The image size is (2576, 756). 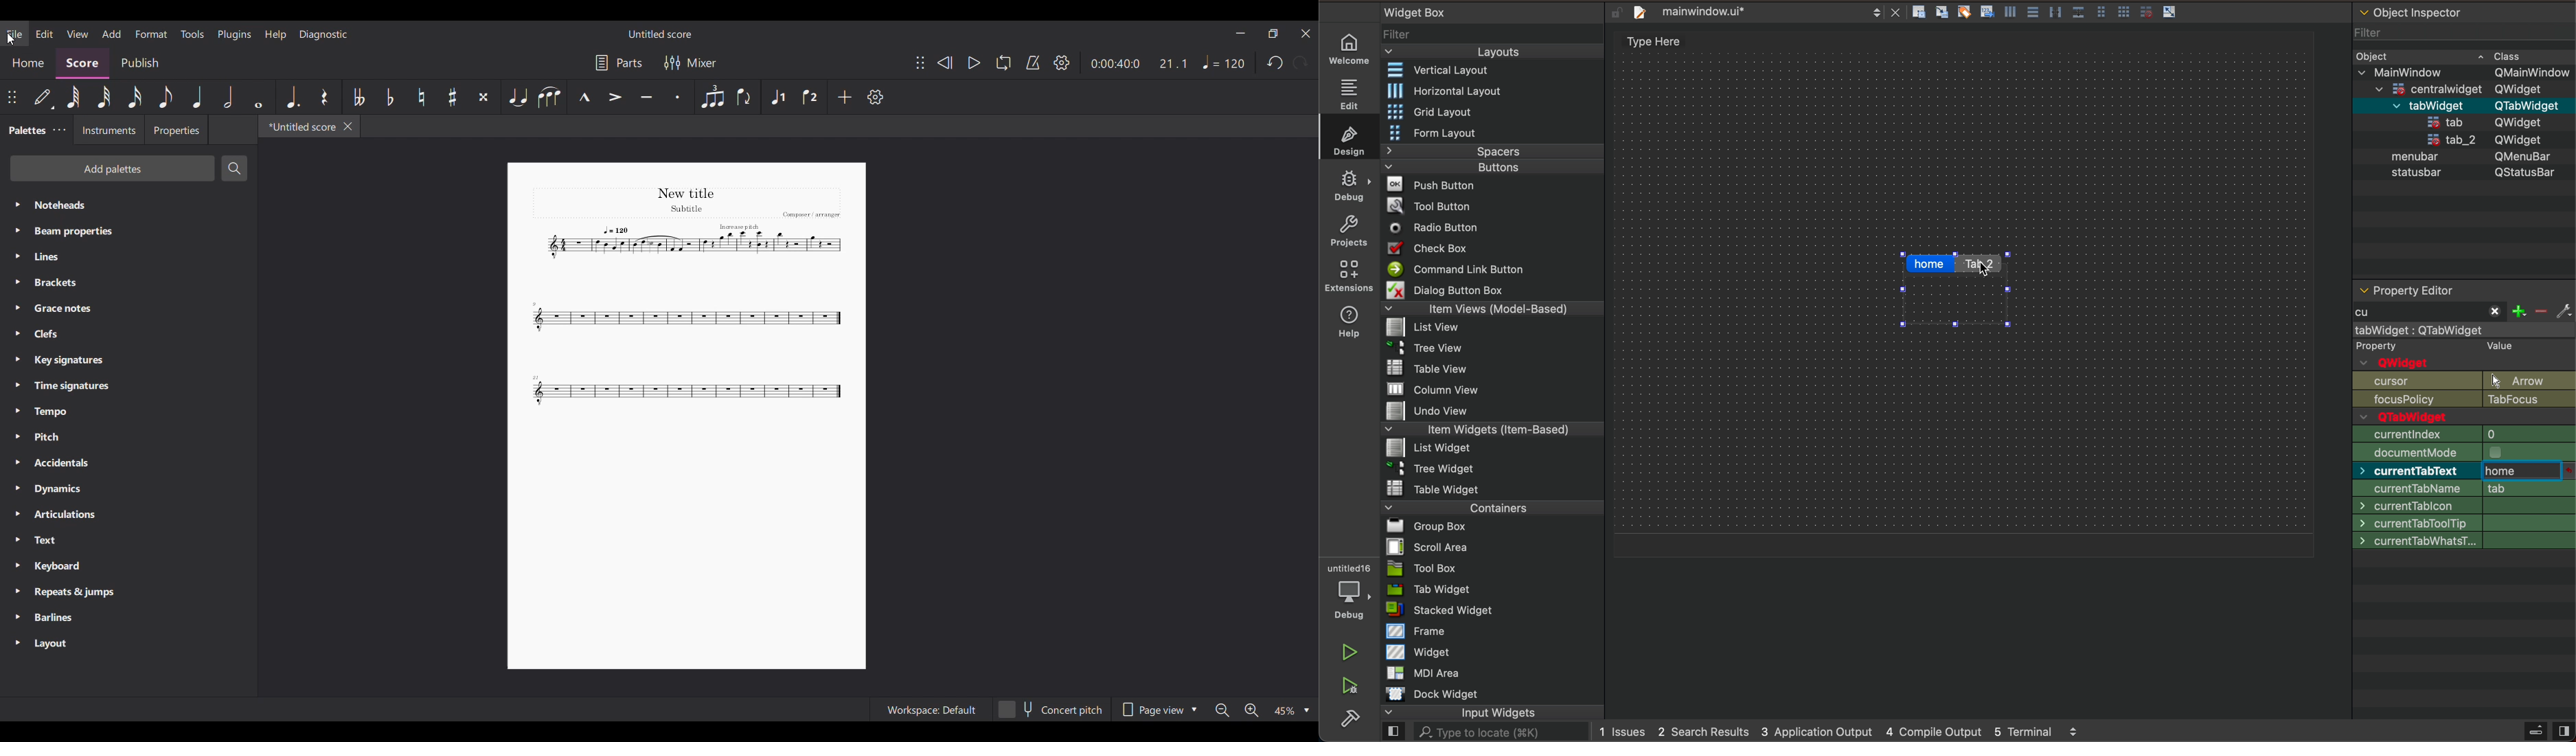 What do you see at coordinates (746, 97) in the screenshot?
I see `Flip direction` at bounding box center [746, 97].